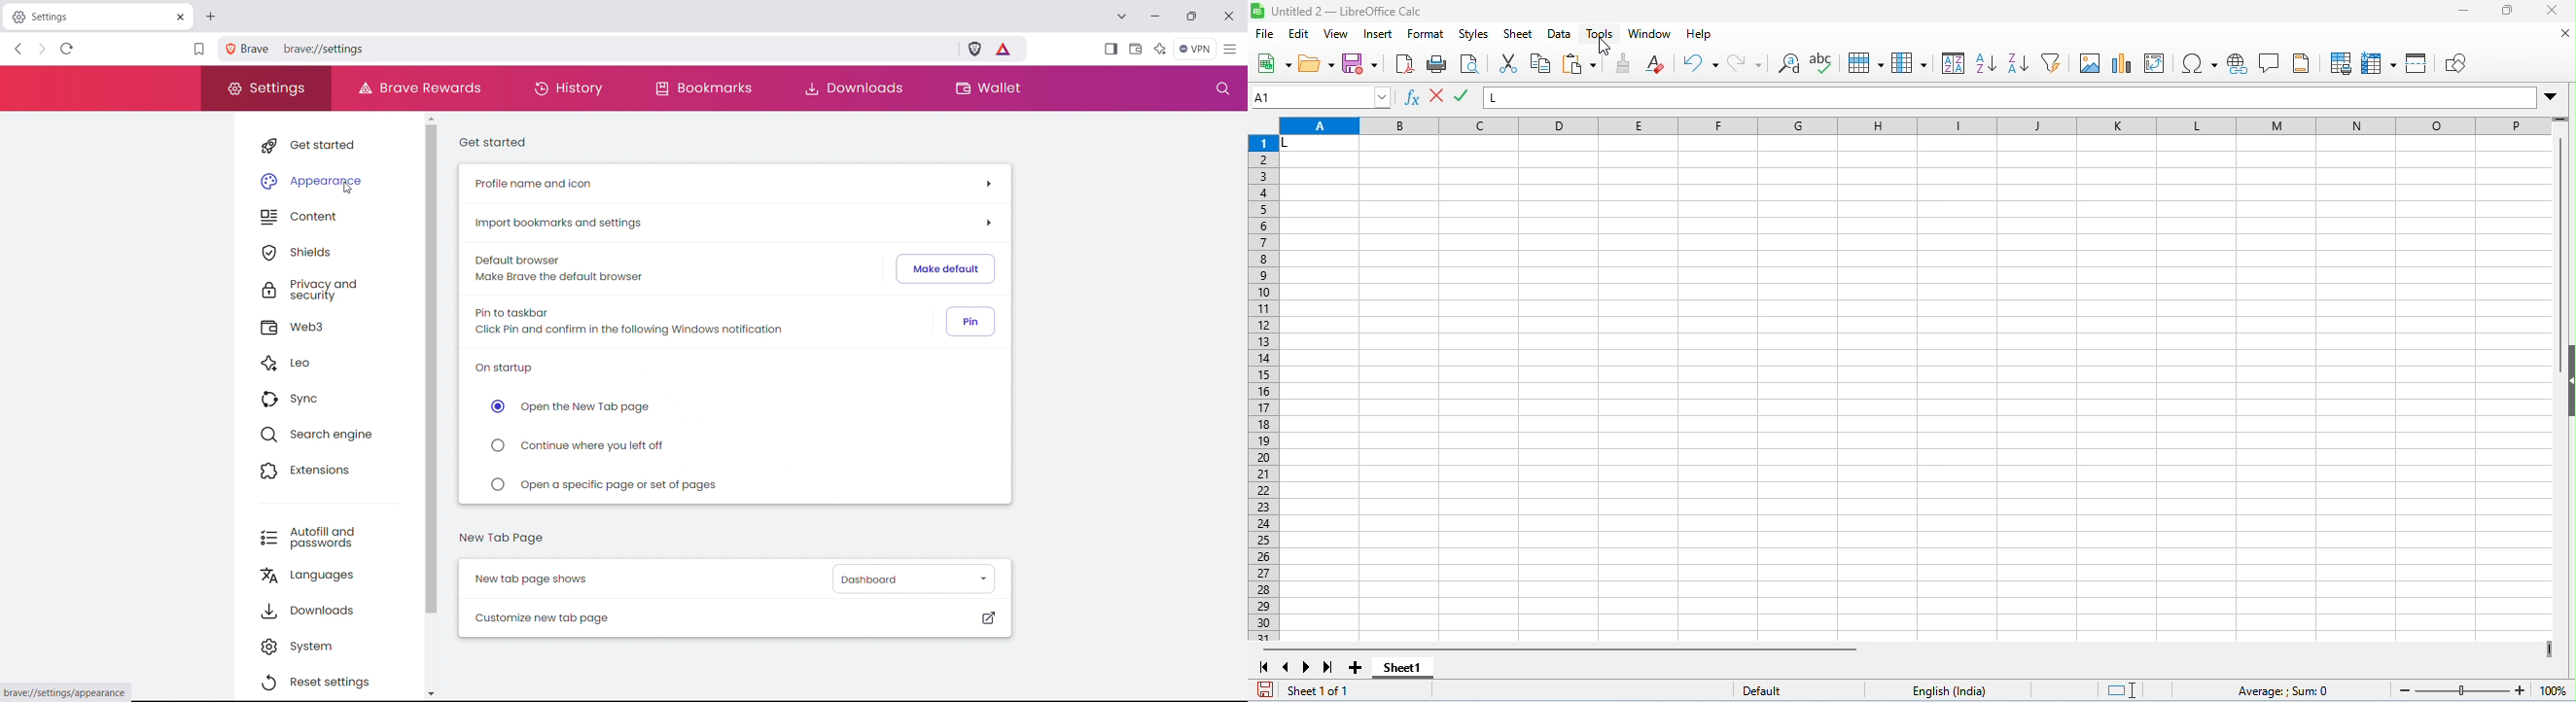 This screenshot has width=2576, height=728. I want to click on print preview, so click(1468, 65).